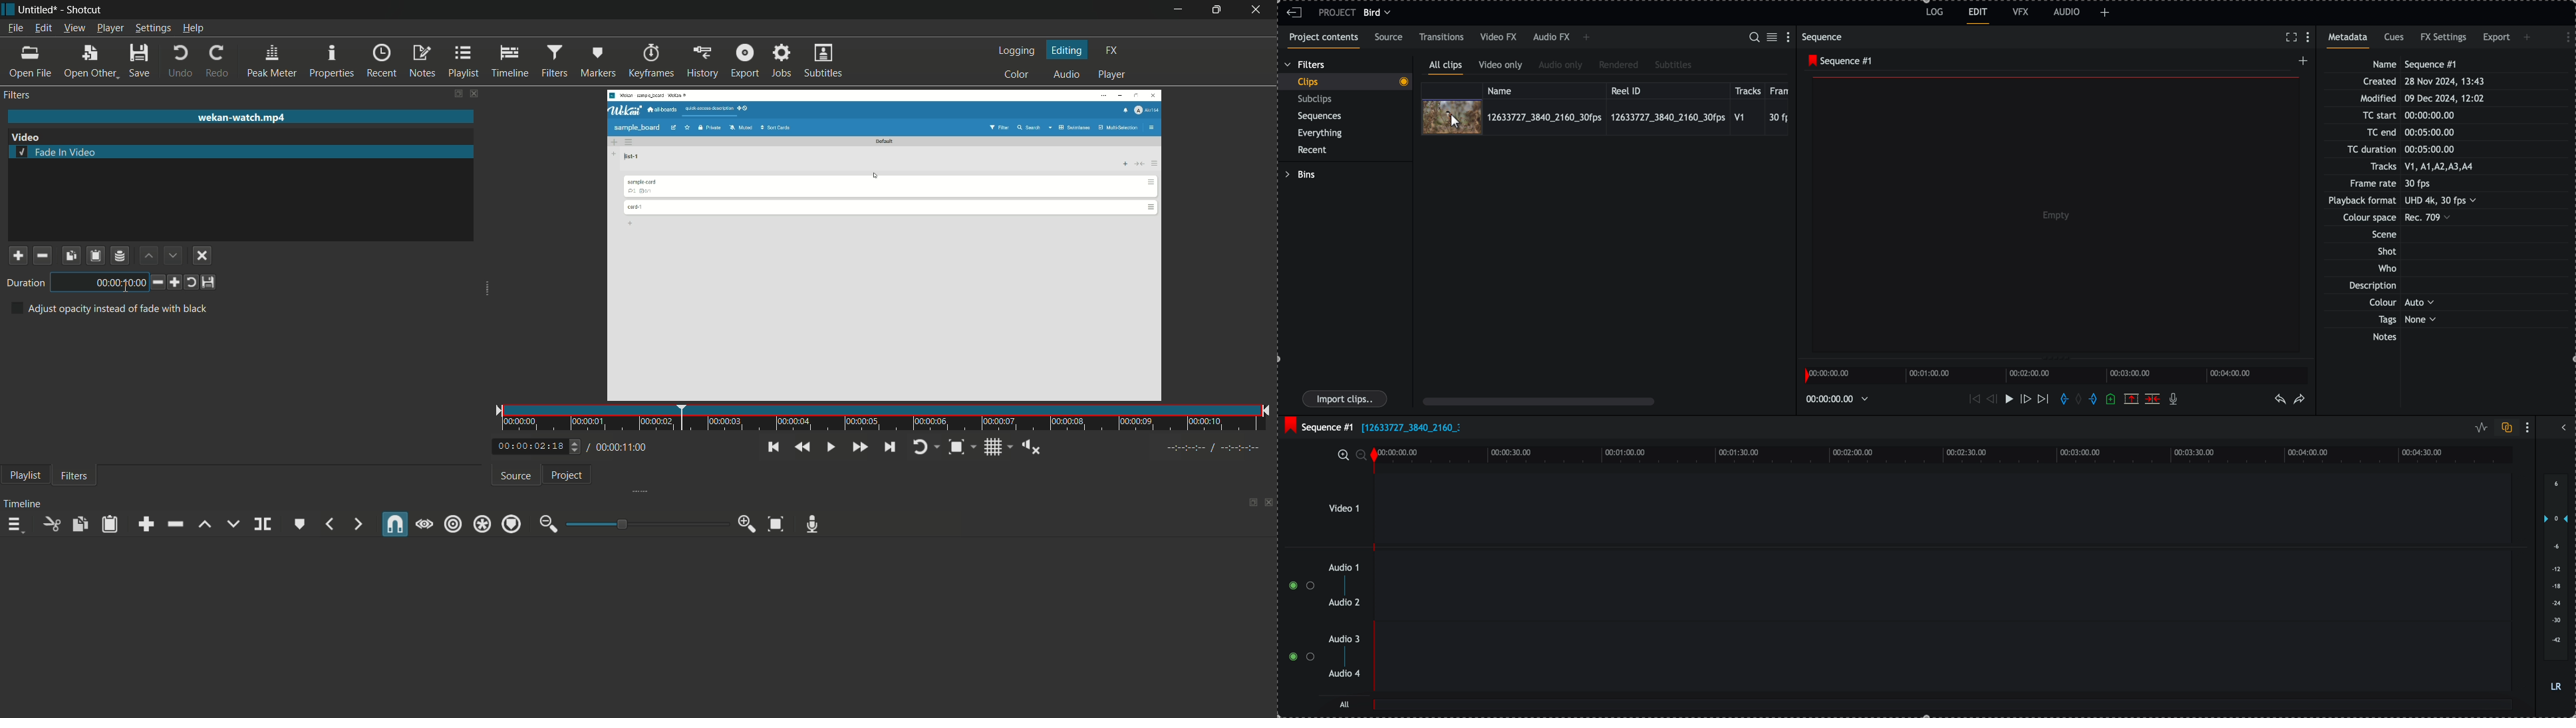 The height and width of the screenshot is (728, 2576). Describe the element at coordinates (1215, 449) in the screenshot. I see `In point` at that location.